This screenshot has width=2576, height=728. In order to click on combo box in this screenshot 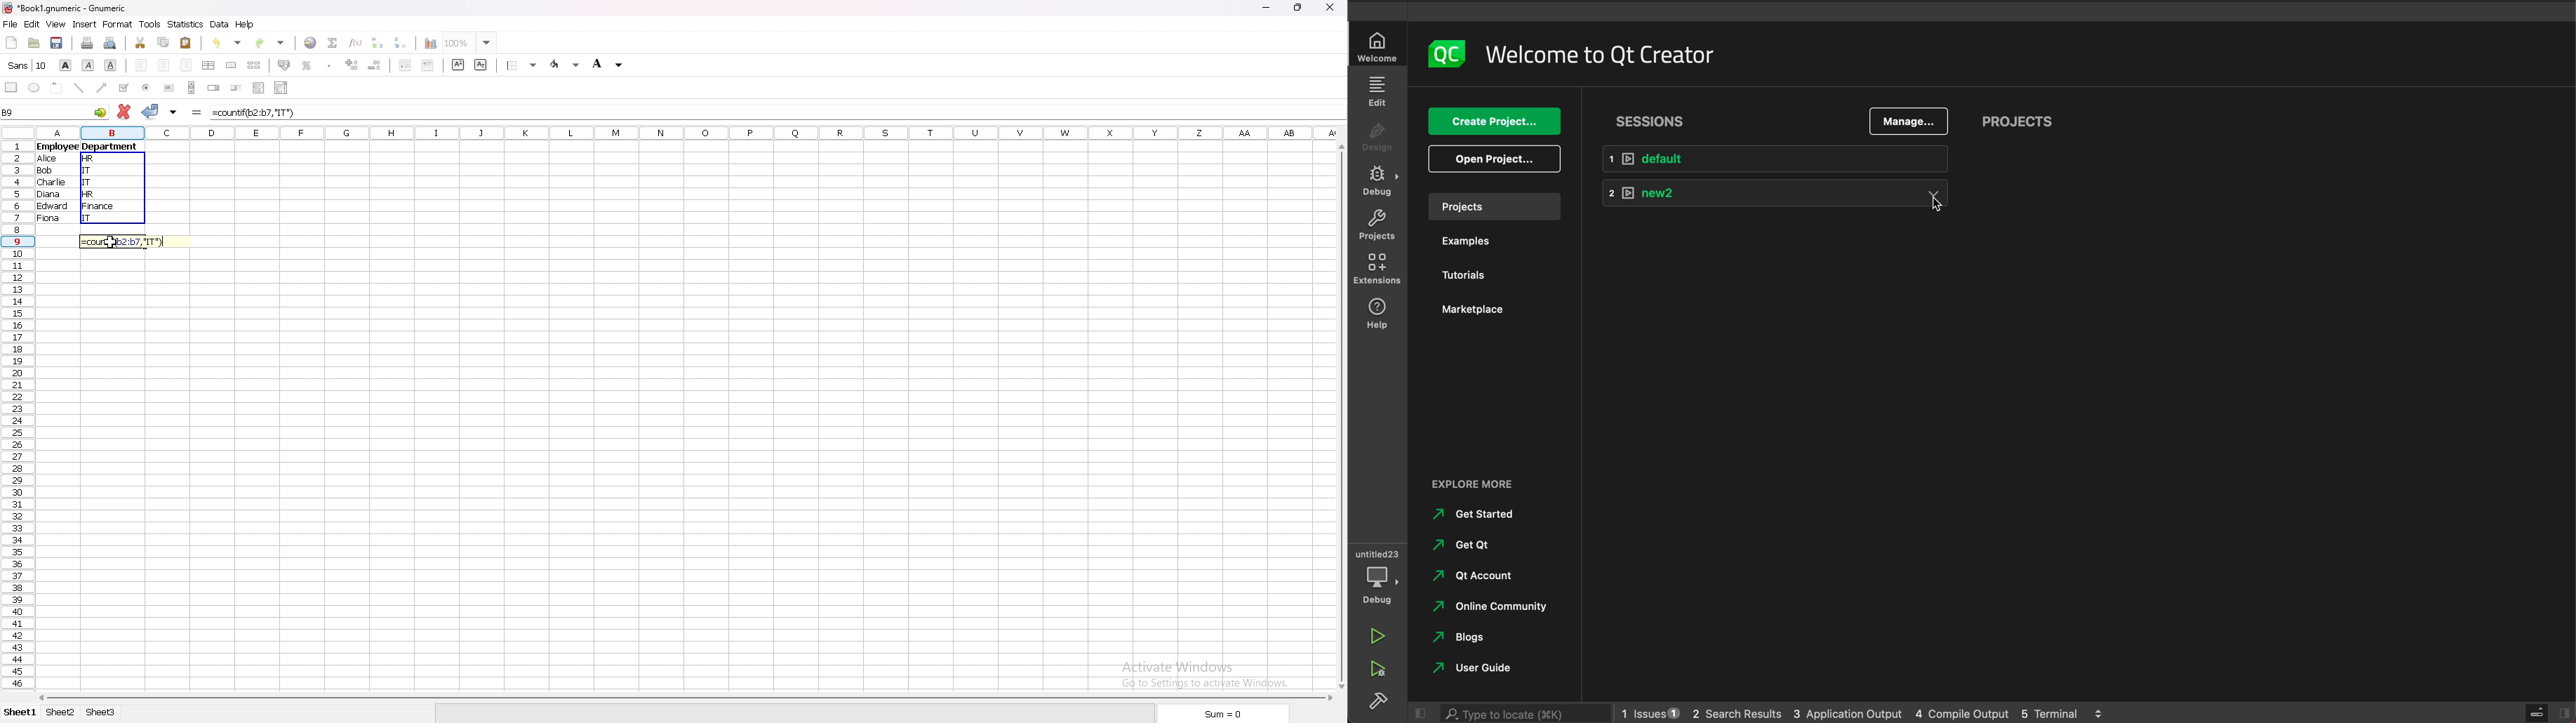, I will do `click(281, 88)`.